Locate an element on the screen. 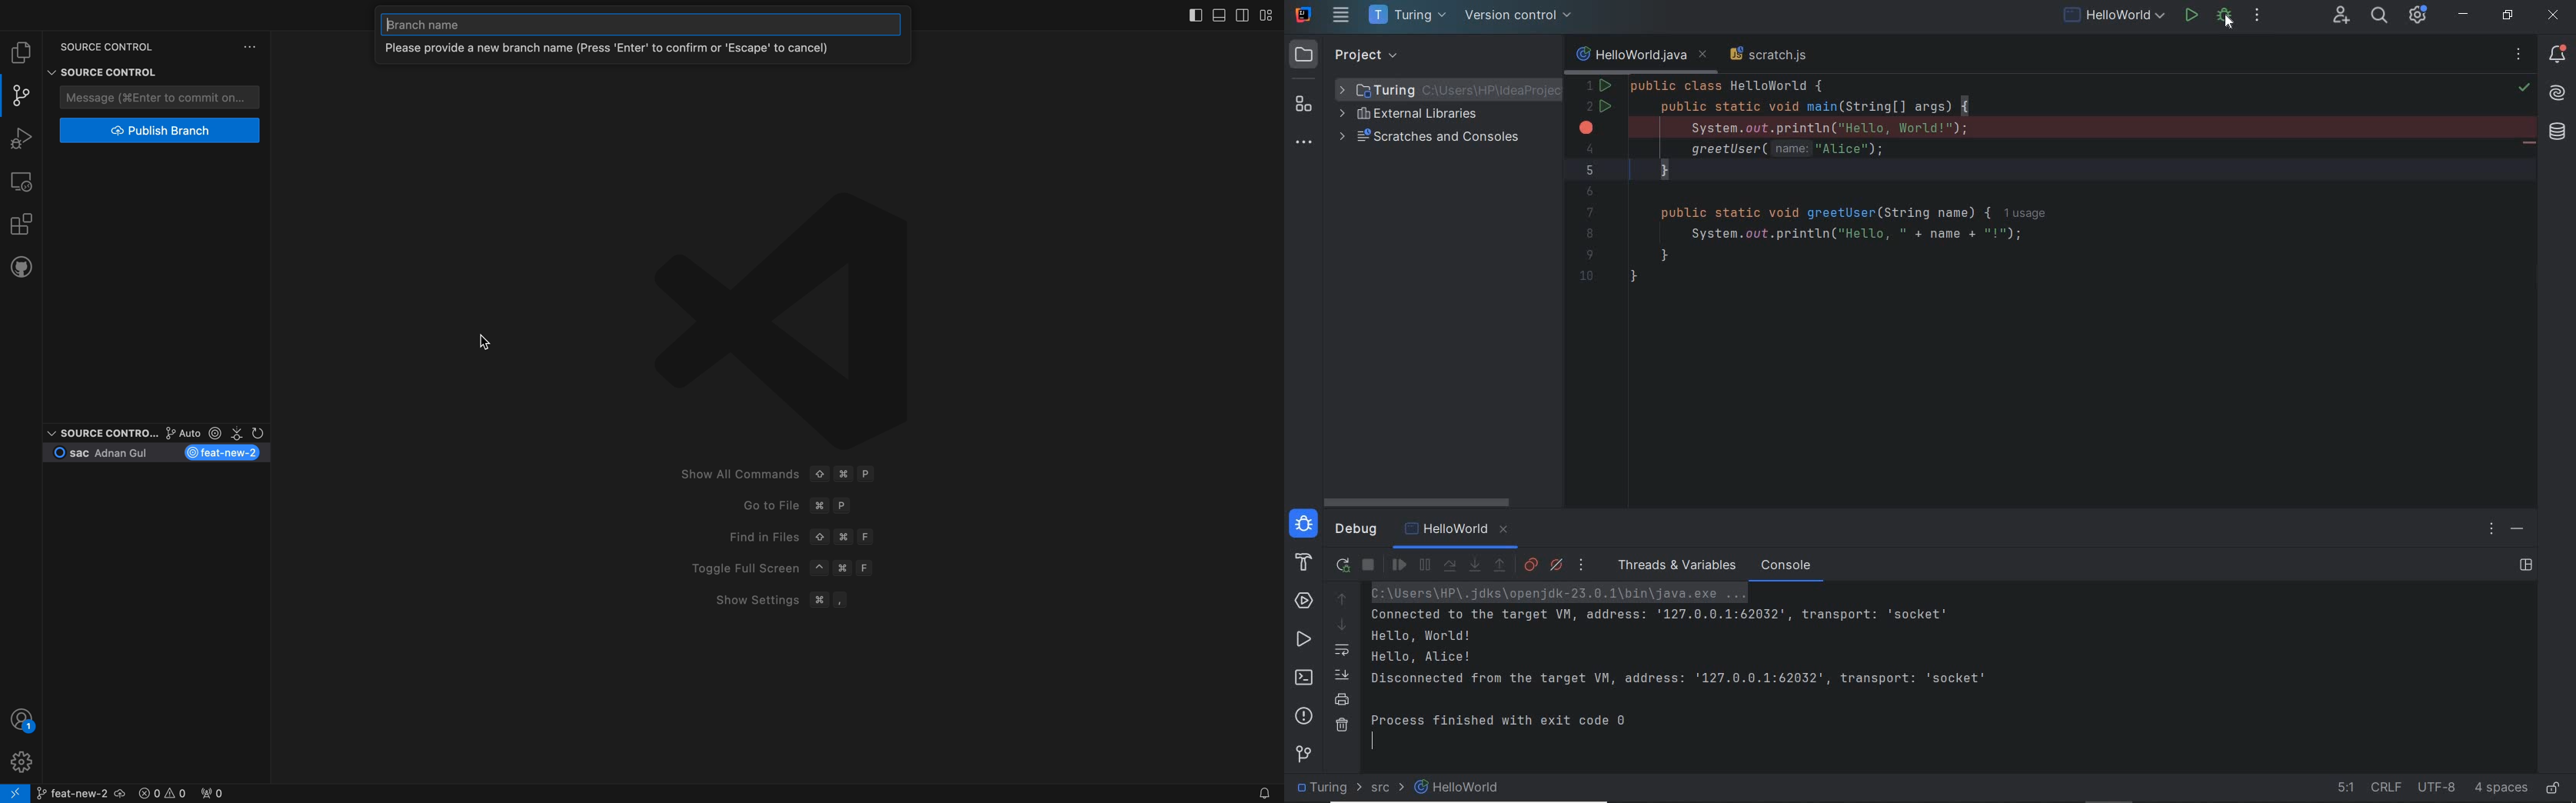 This screenshot has height=812, width=2576. caret at line 3 is located at coordinates (2057, 126).